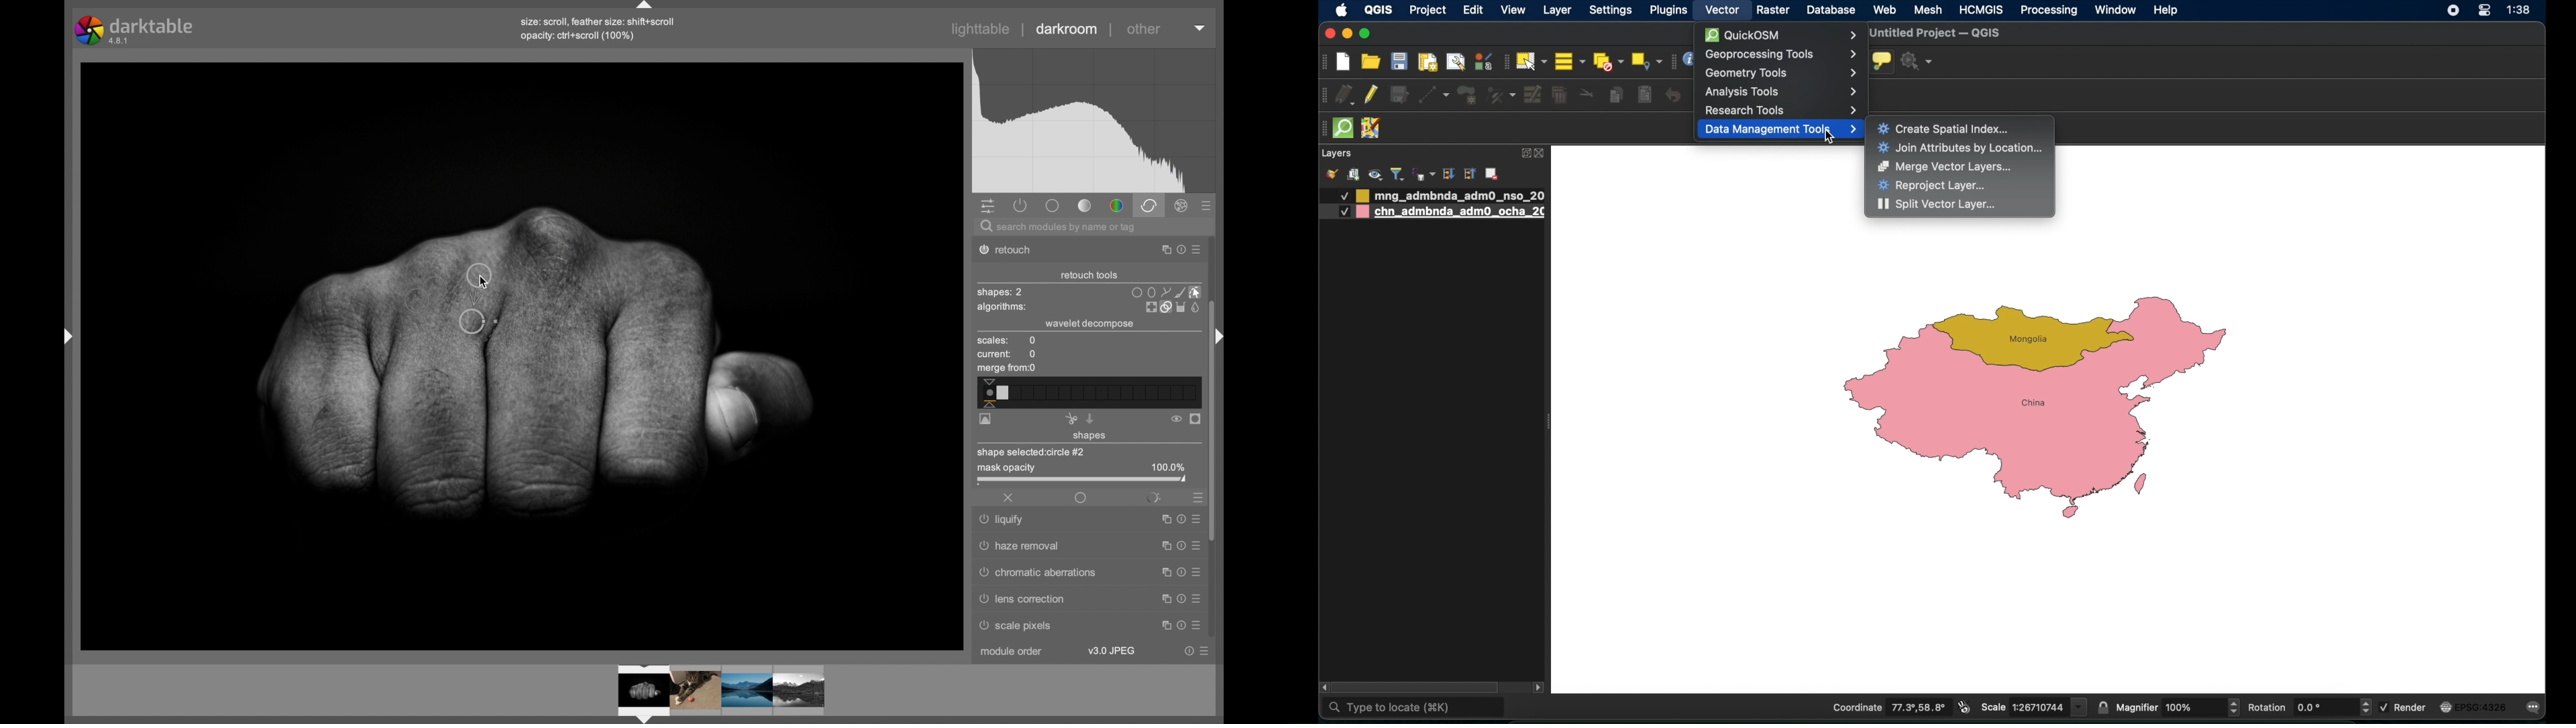 Image resolution: width=2576 pixels, height=728 pixels. What do you see at coordinates (1179, 572) in the screenshot?
I see `help` at bounding box center [1179, 572].